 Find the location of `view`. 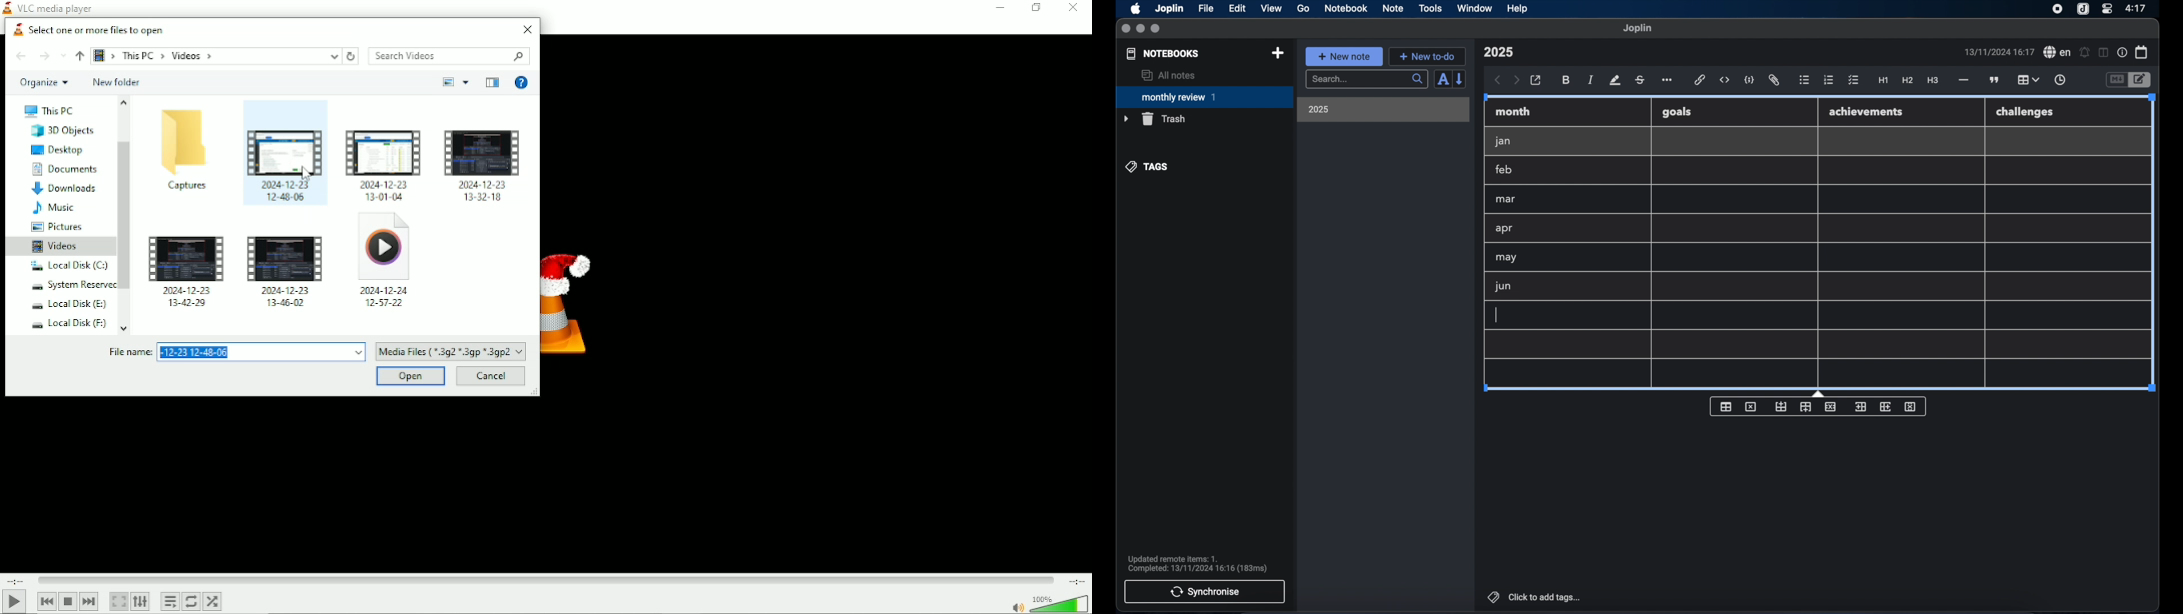

view is located at coordinates (1271, 9).